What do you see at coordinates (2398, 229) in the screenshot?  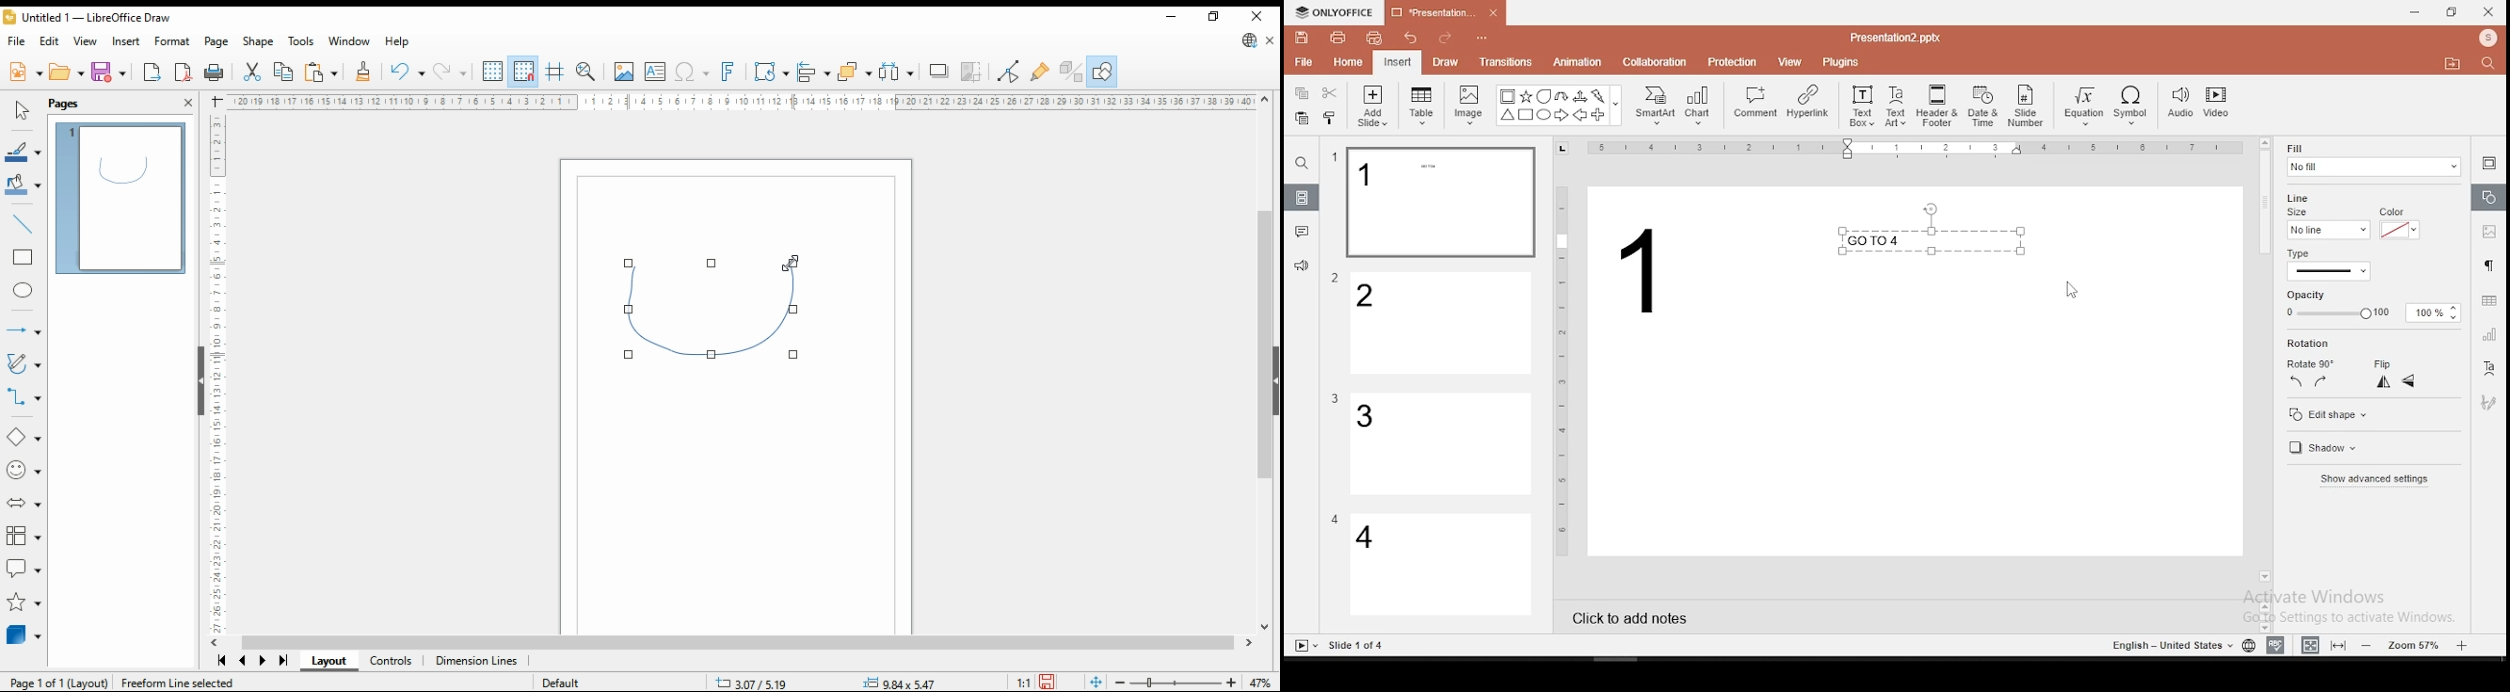 I see `line color` at bounding box center [2398, 229].